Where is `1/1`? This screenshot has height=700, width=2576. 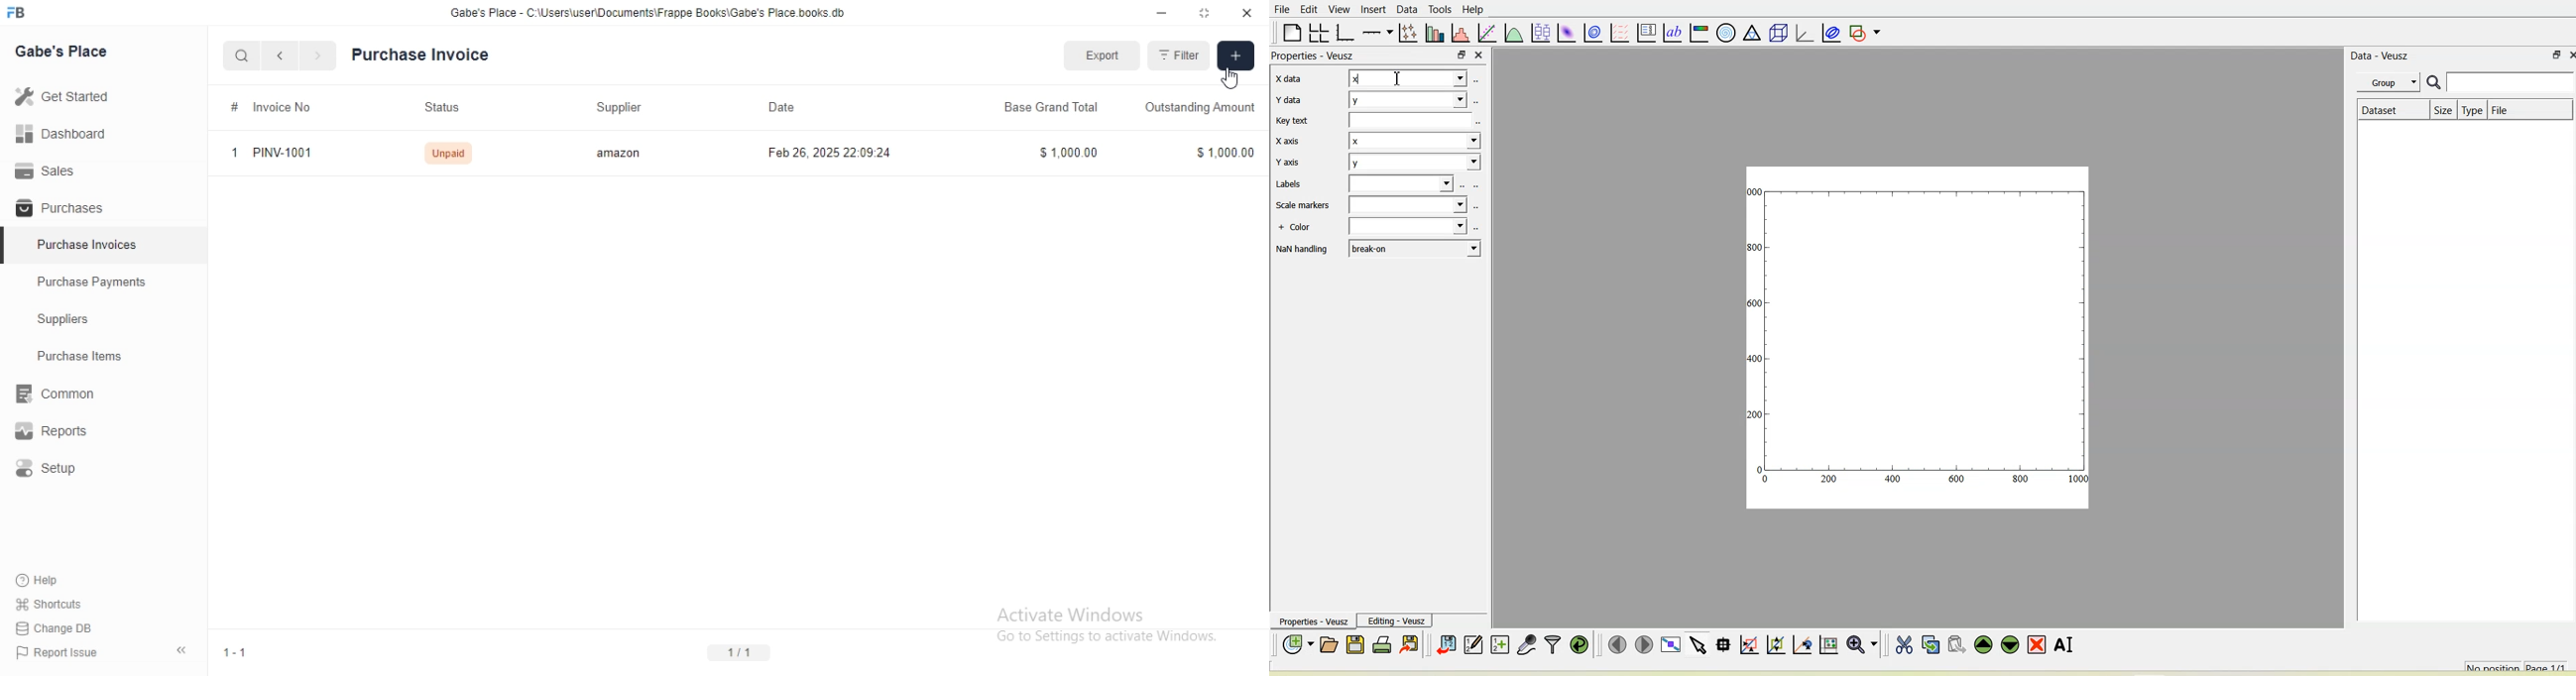 1/1 is located at coordinates (739, 653).